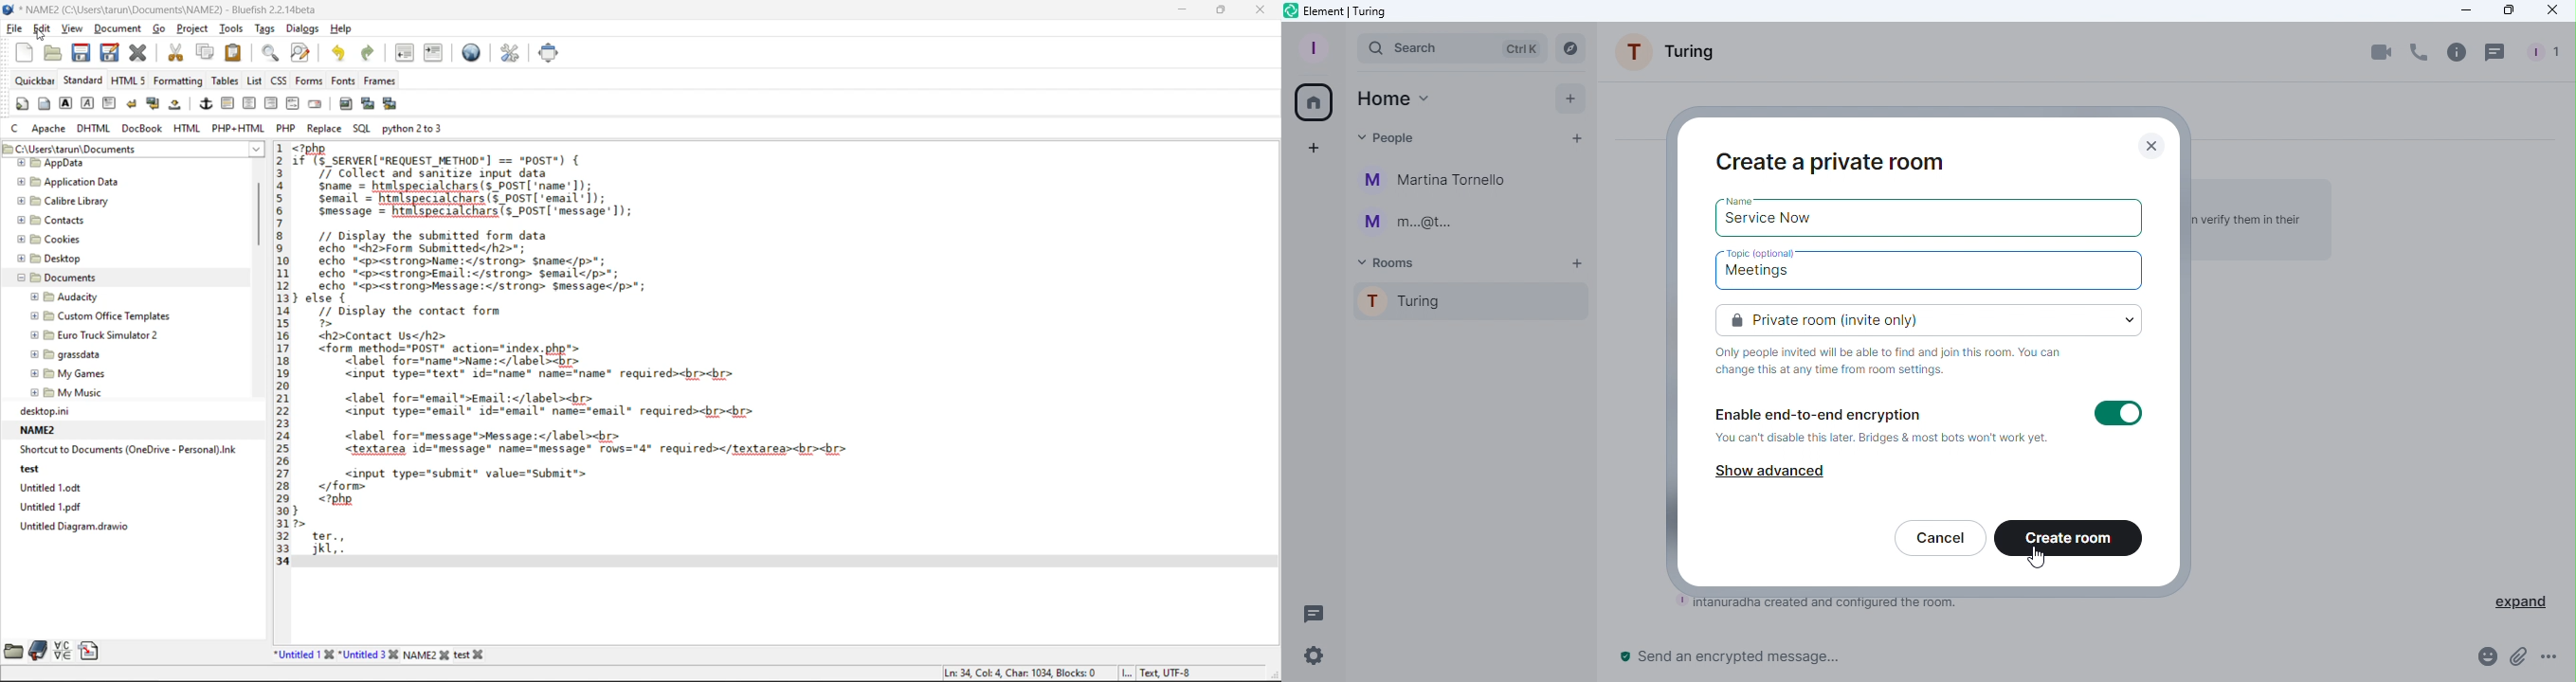 The image size is (2576, 700). I want to click on line number, so click(280, 354).